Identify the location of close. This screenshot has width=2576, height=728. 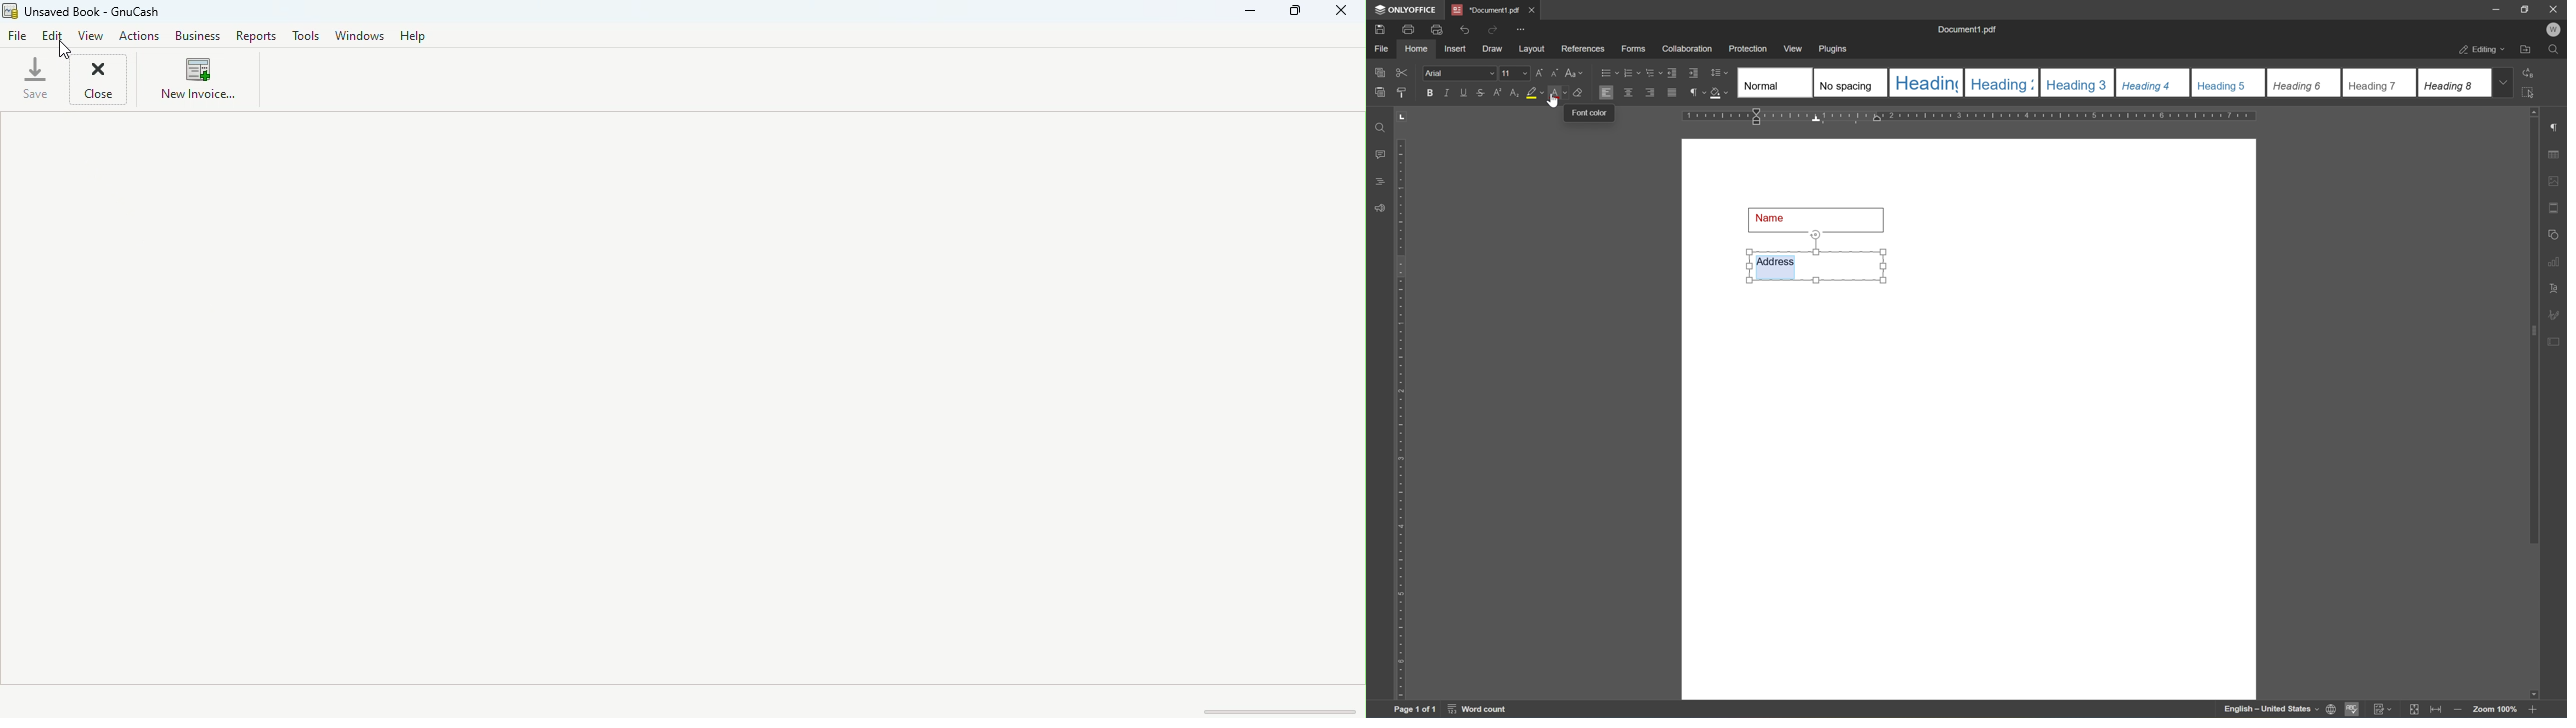
(2555, 9).